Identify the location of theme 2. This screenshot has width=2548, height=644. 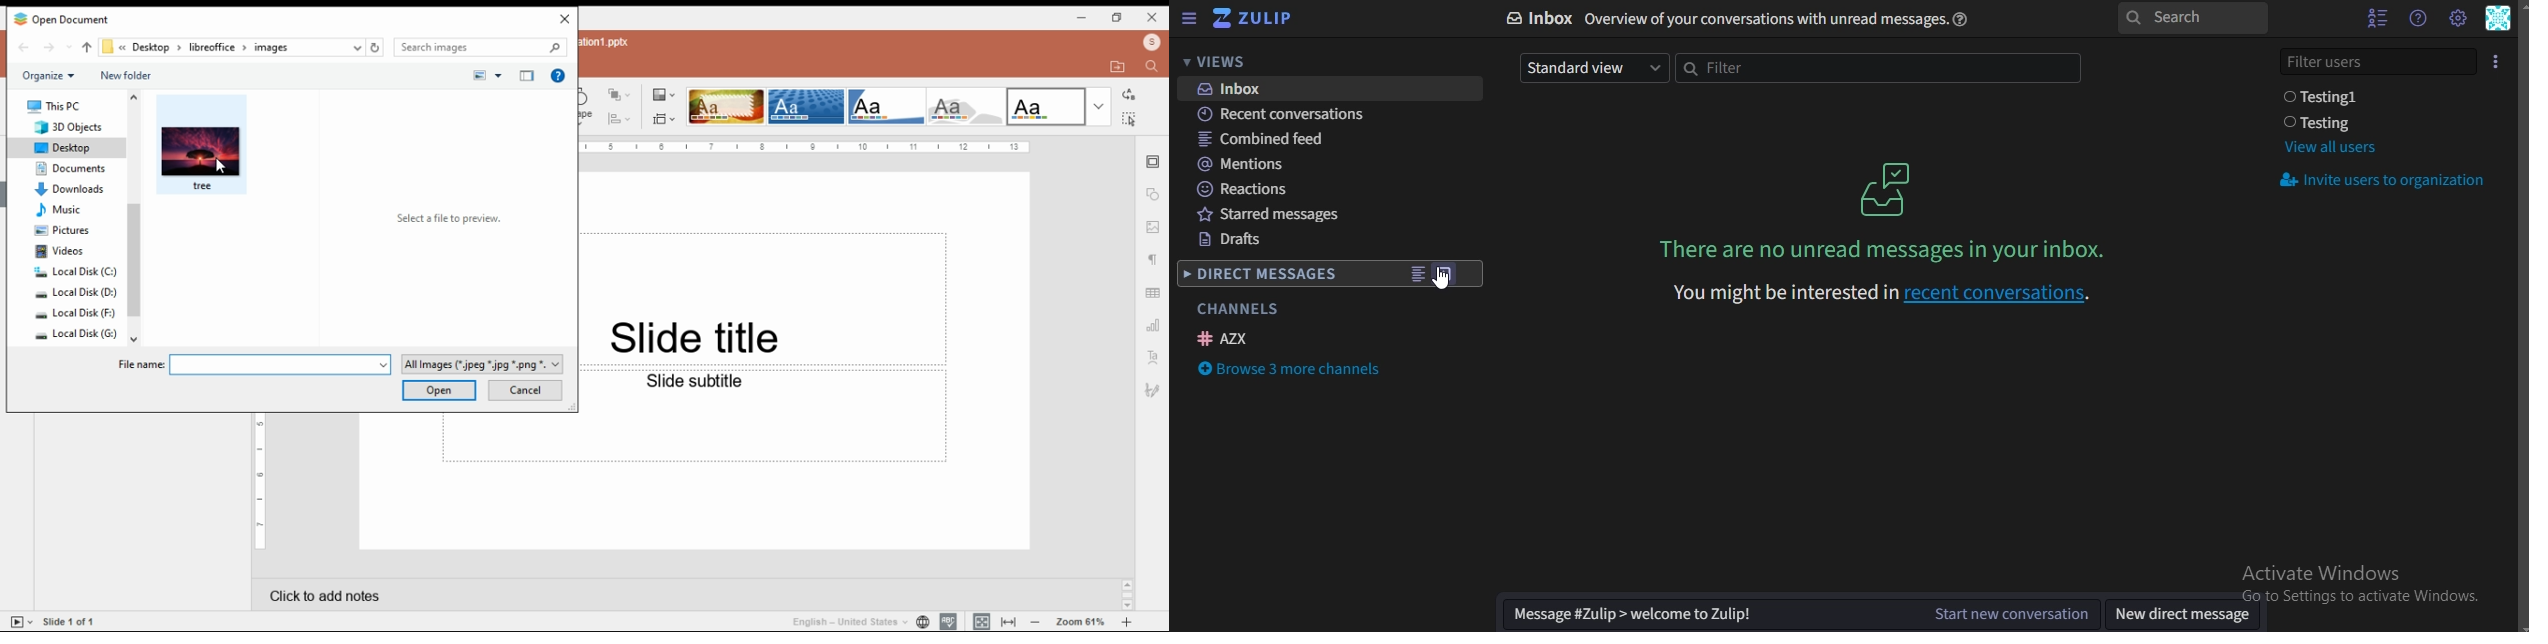
(805, 107).